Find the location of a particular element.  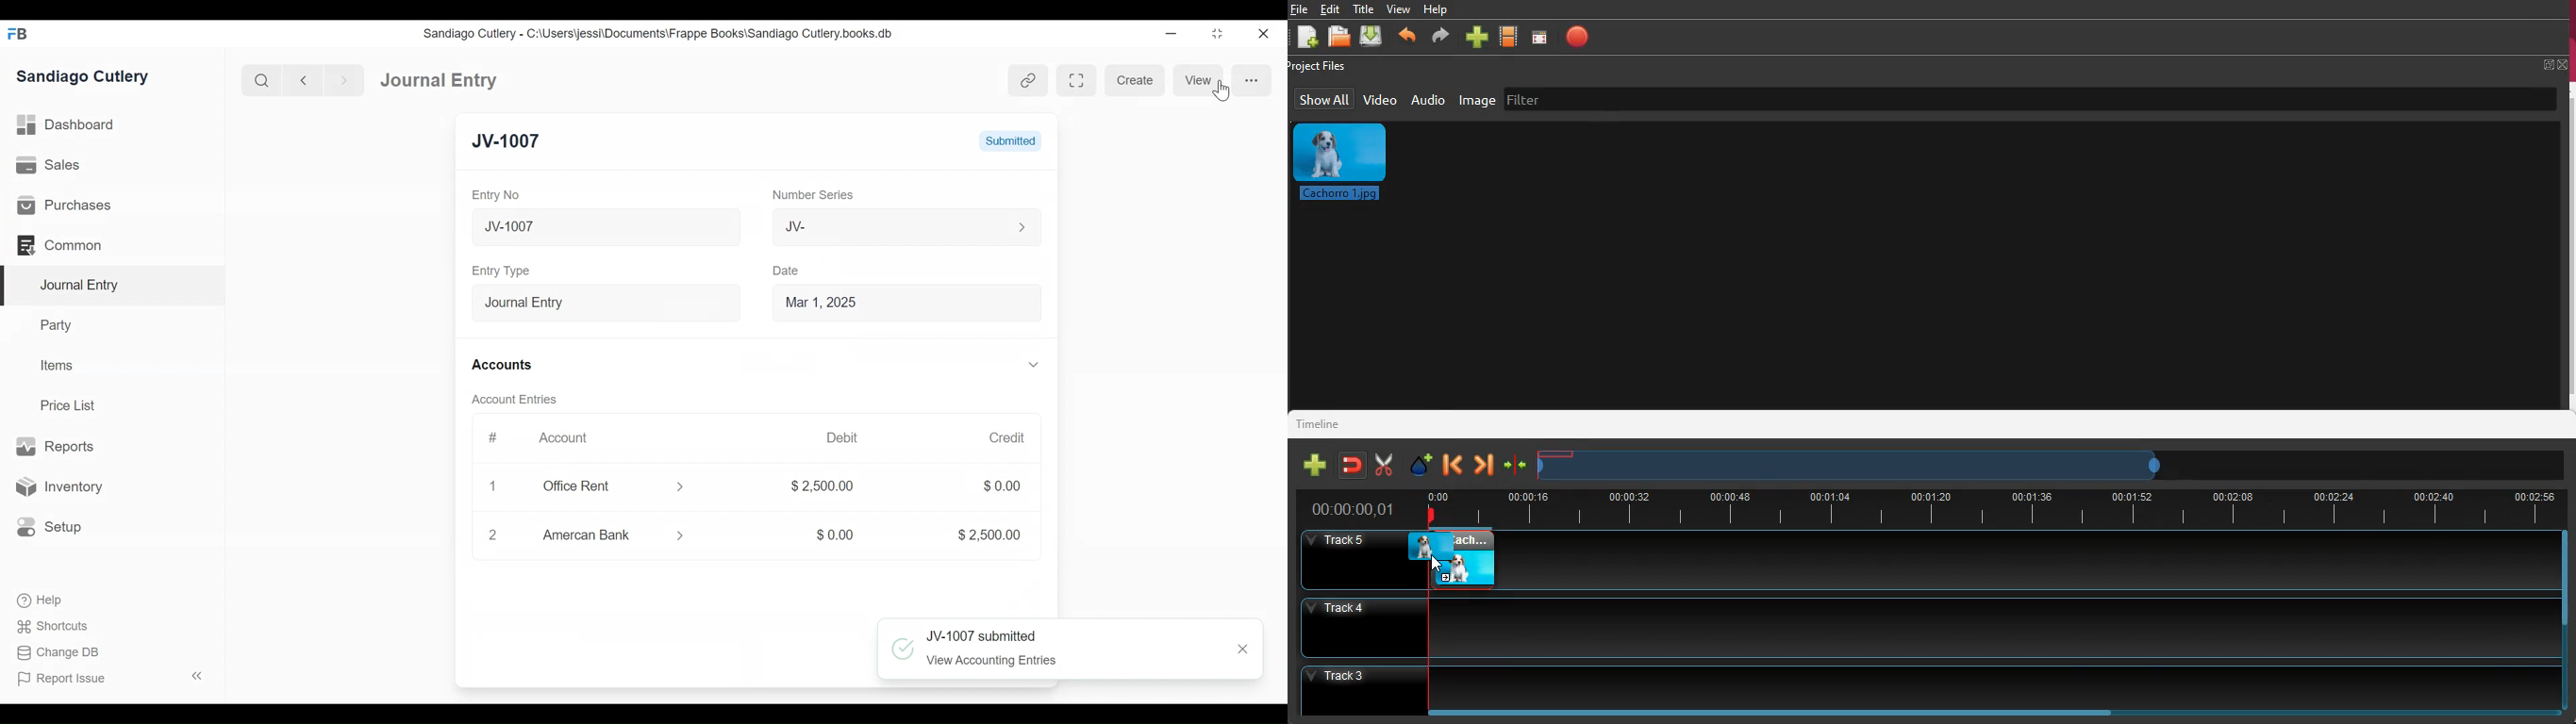

New Entry is located at coordinates (518, 142).